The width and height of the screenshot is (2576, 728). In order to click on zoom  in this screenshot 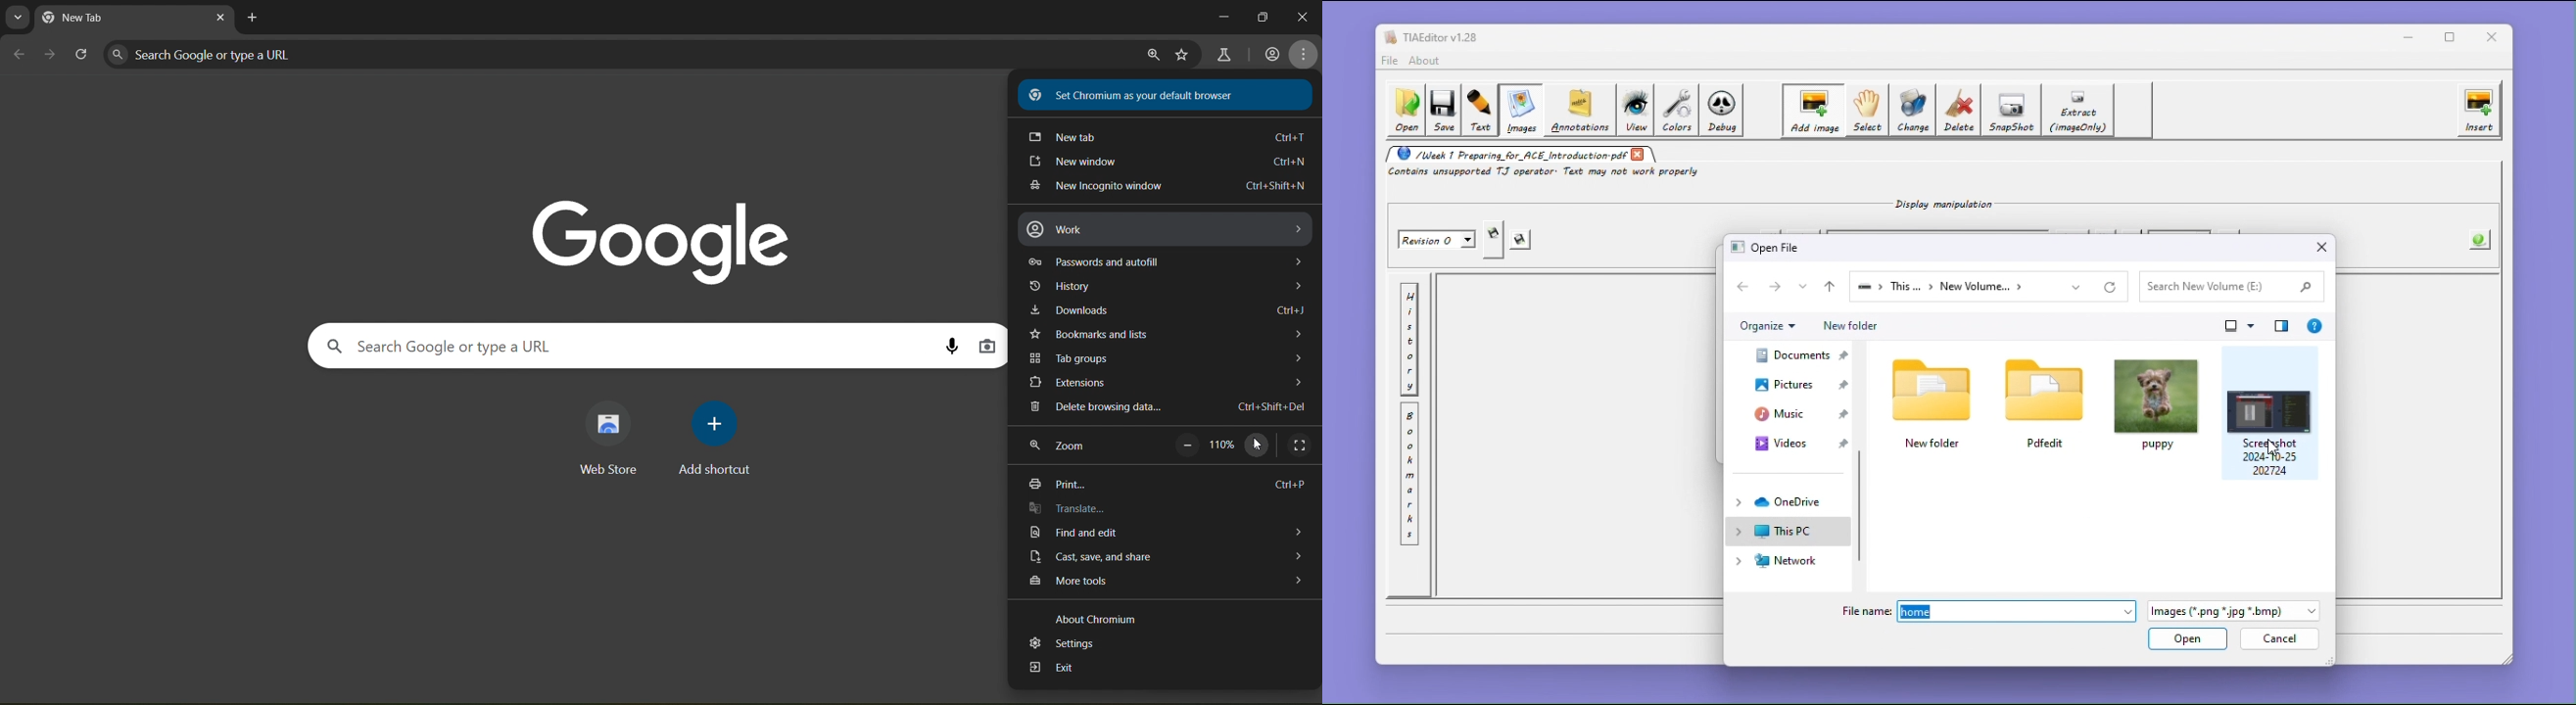, I will do `click(1061, 449)`.